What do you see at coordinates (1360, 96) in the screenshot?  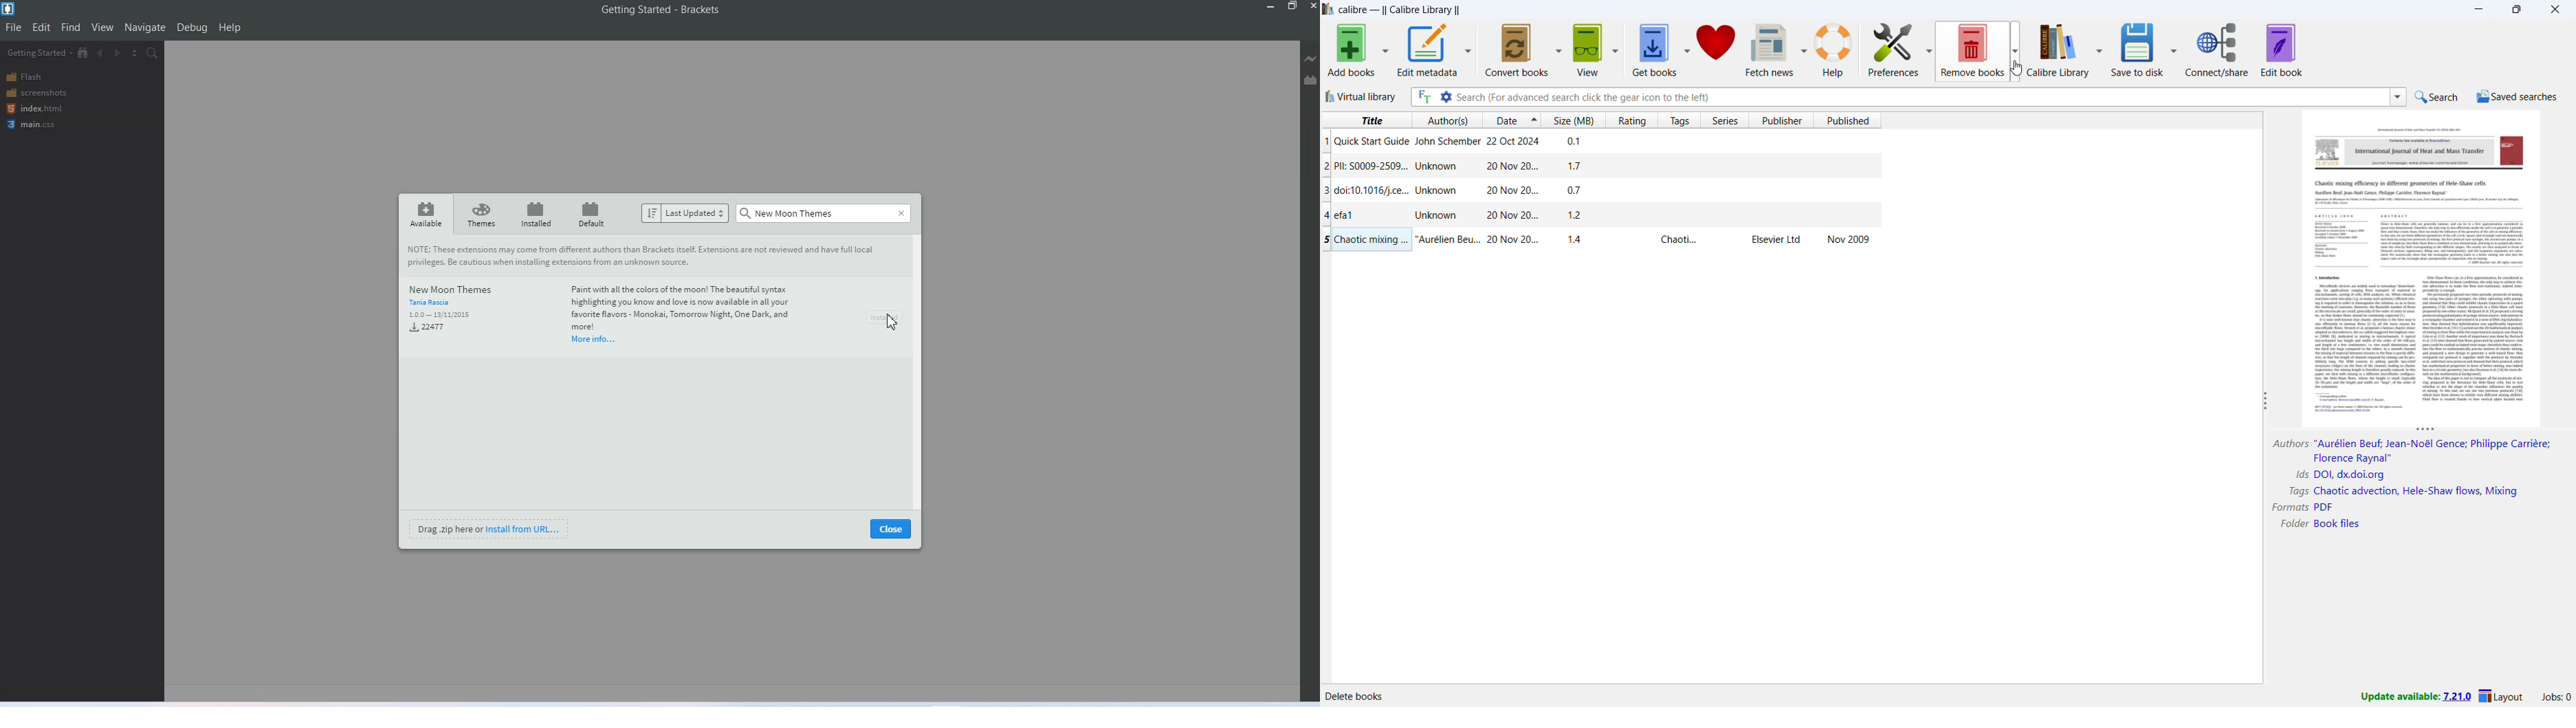 I see `virtual library` at bounding box center [1360, 96].